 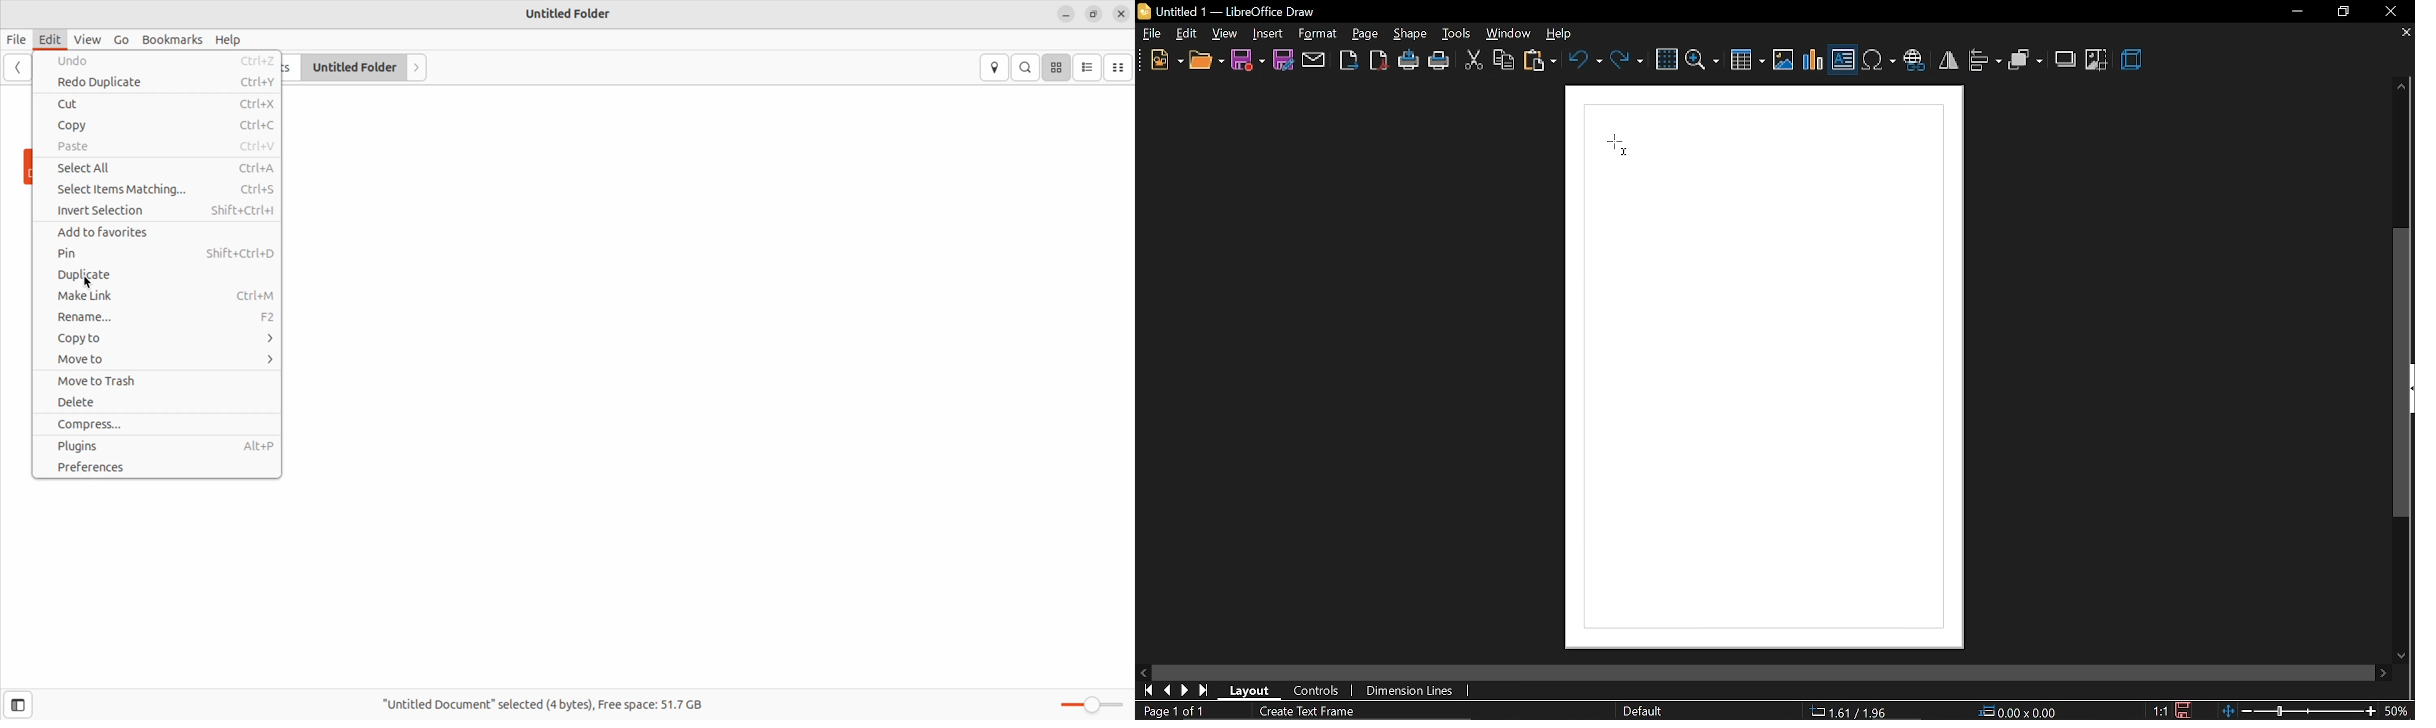 What do you see at coordinates (24, 697) in the screenshot?
I see `sidebar` at bounding box center [24, 697].